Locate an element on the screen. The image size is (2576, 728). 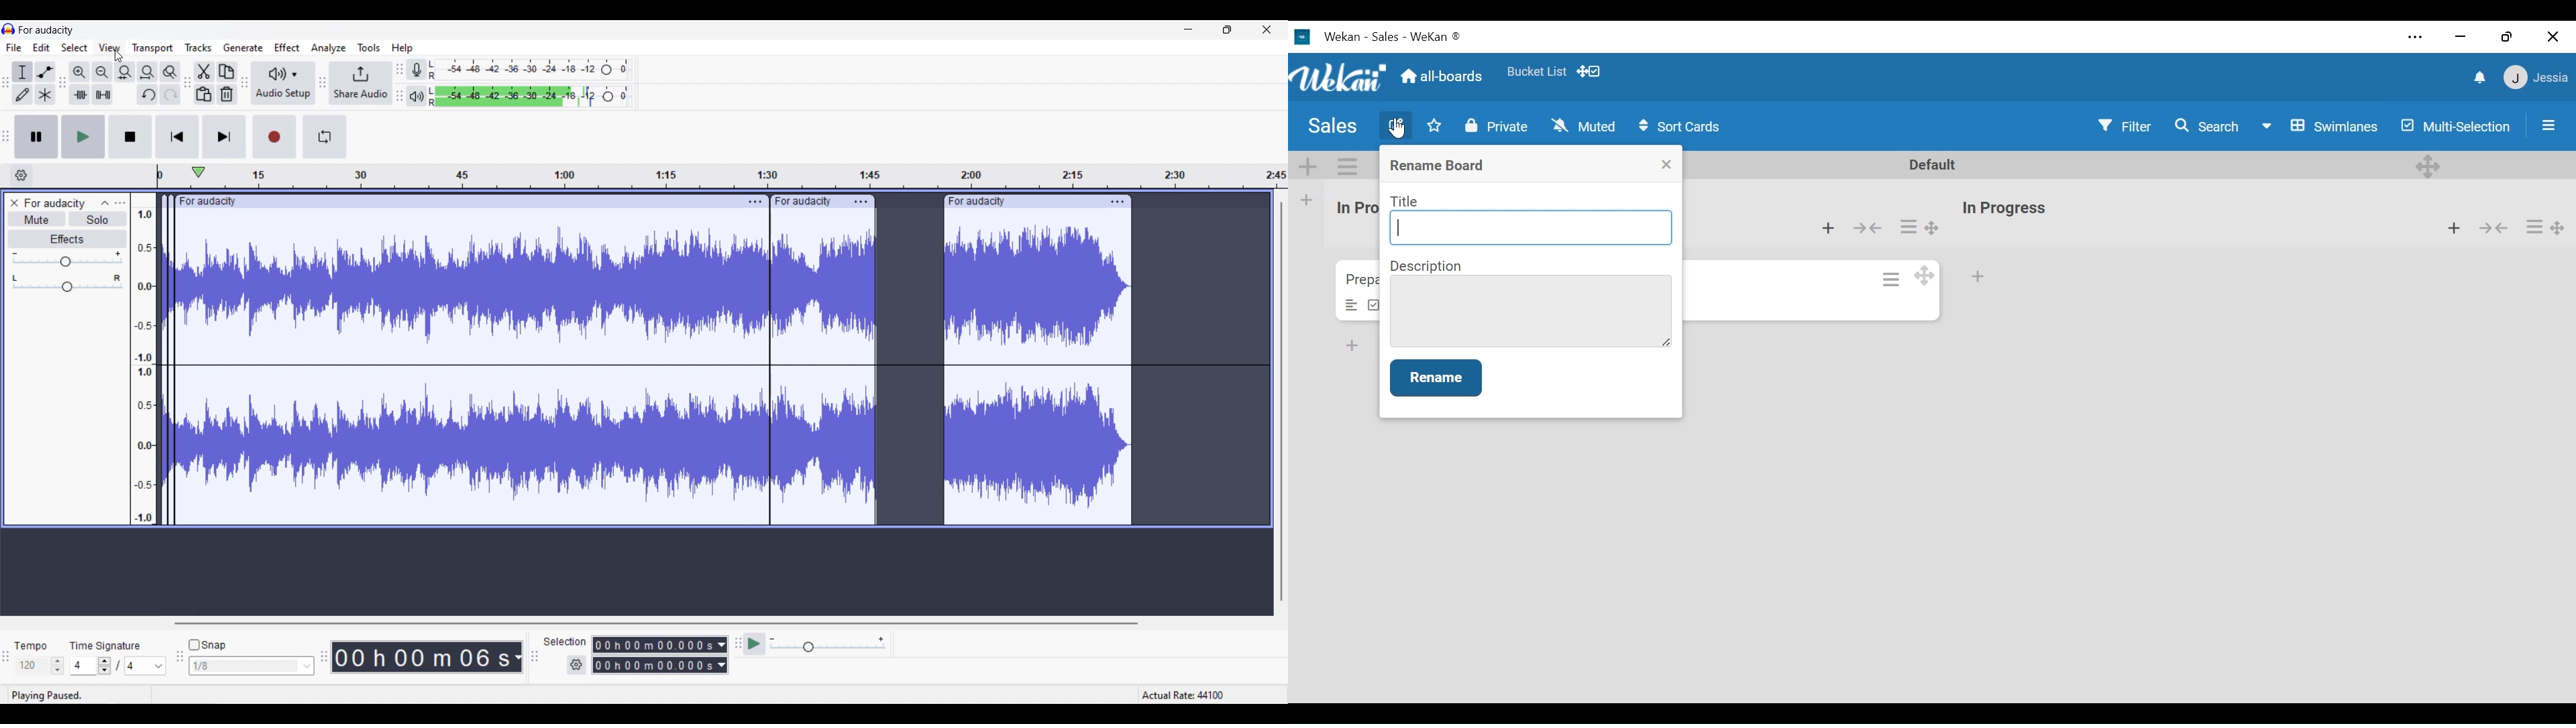
Show desktop drag handle is located at coordinates (1589, 70).